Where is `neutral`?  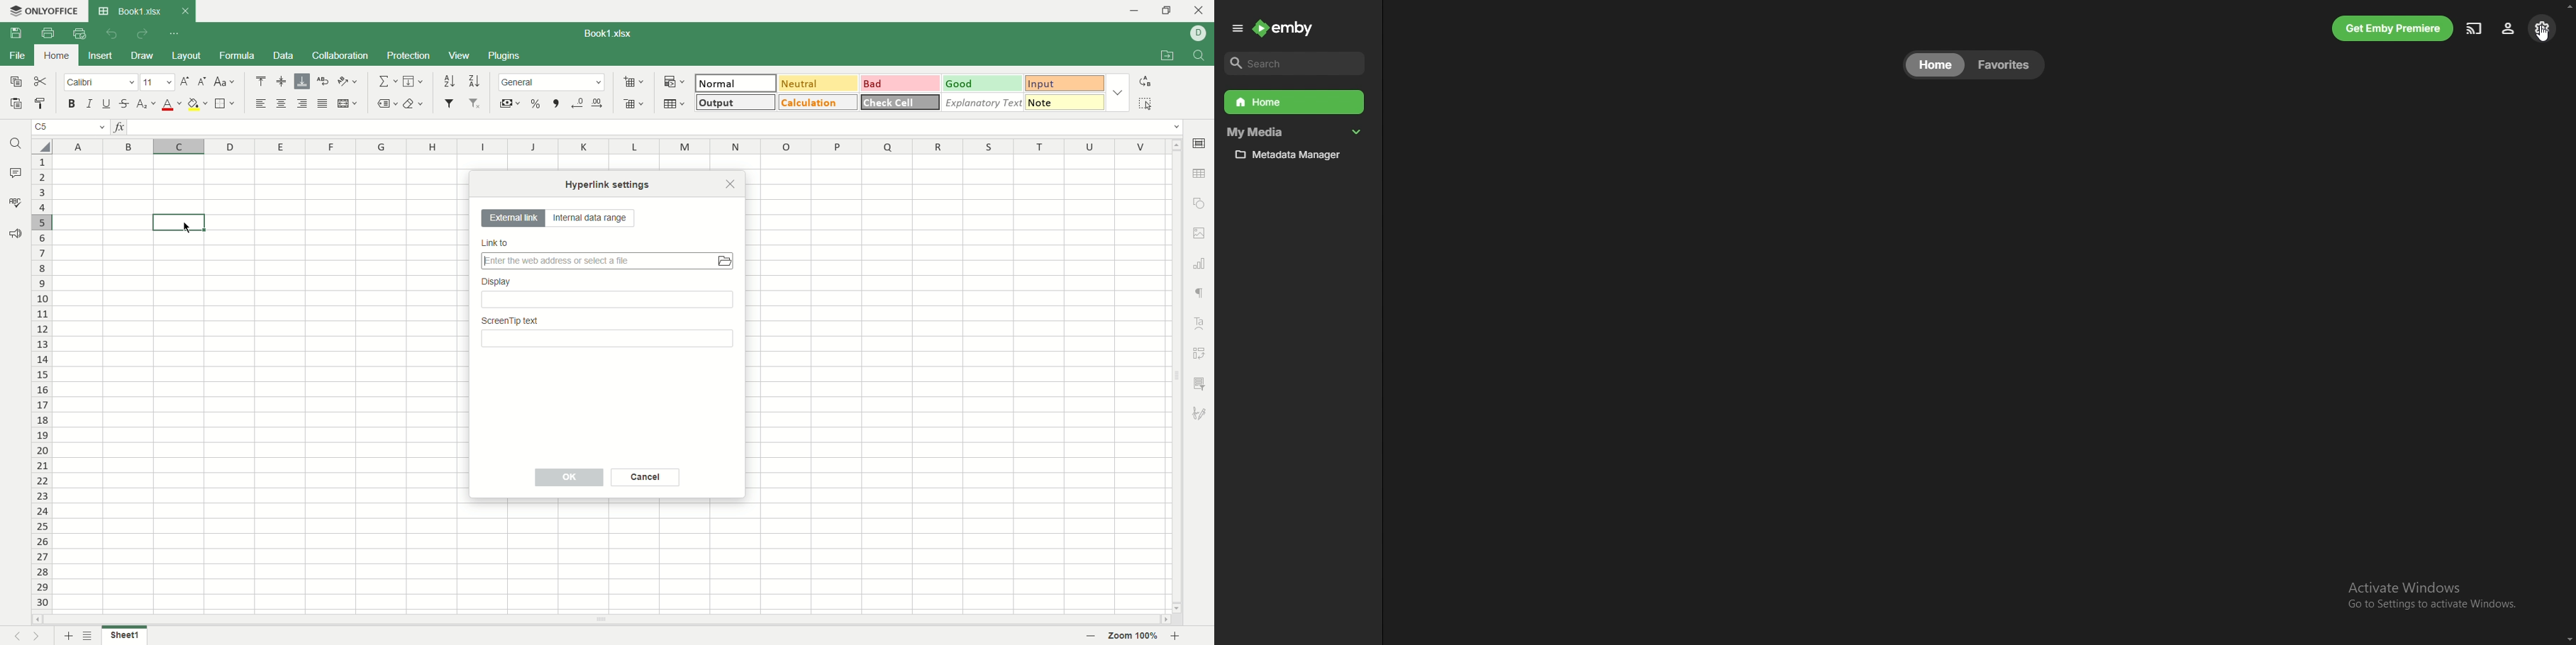
neutral is located at coordinates (818, 82).